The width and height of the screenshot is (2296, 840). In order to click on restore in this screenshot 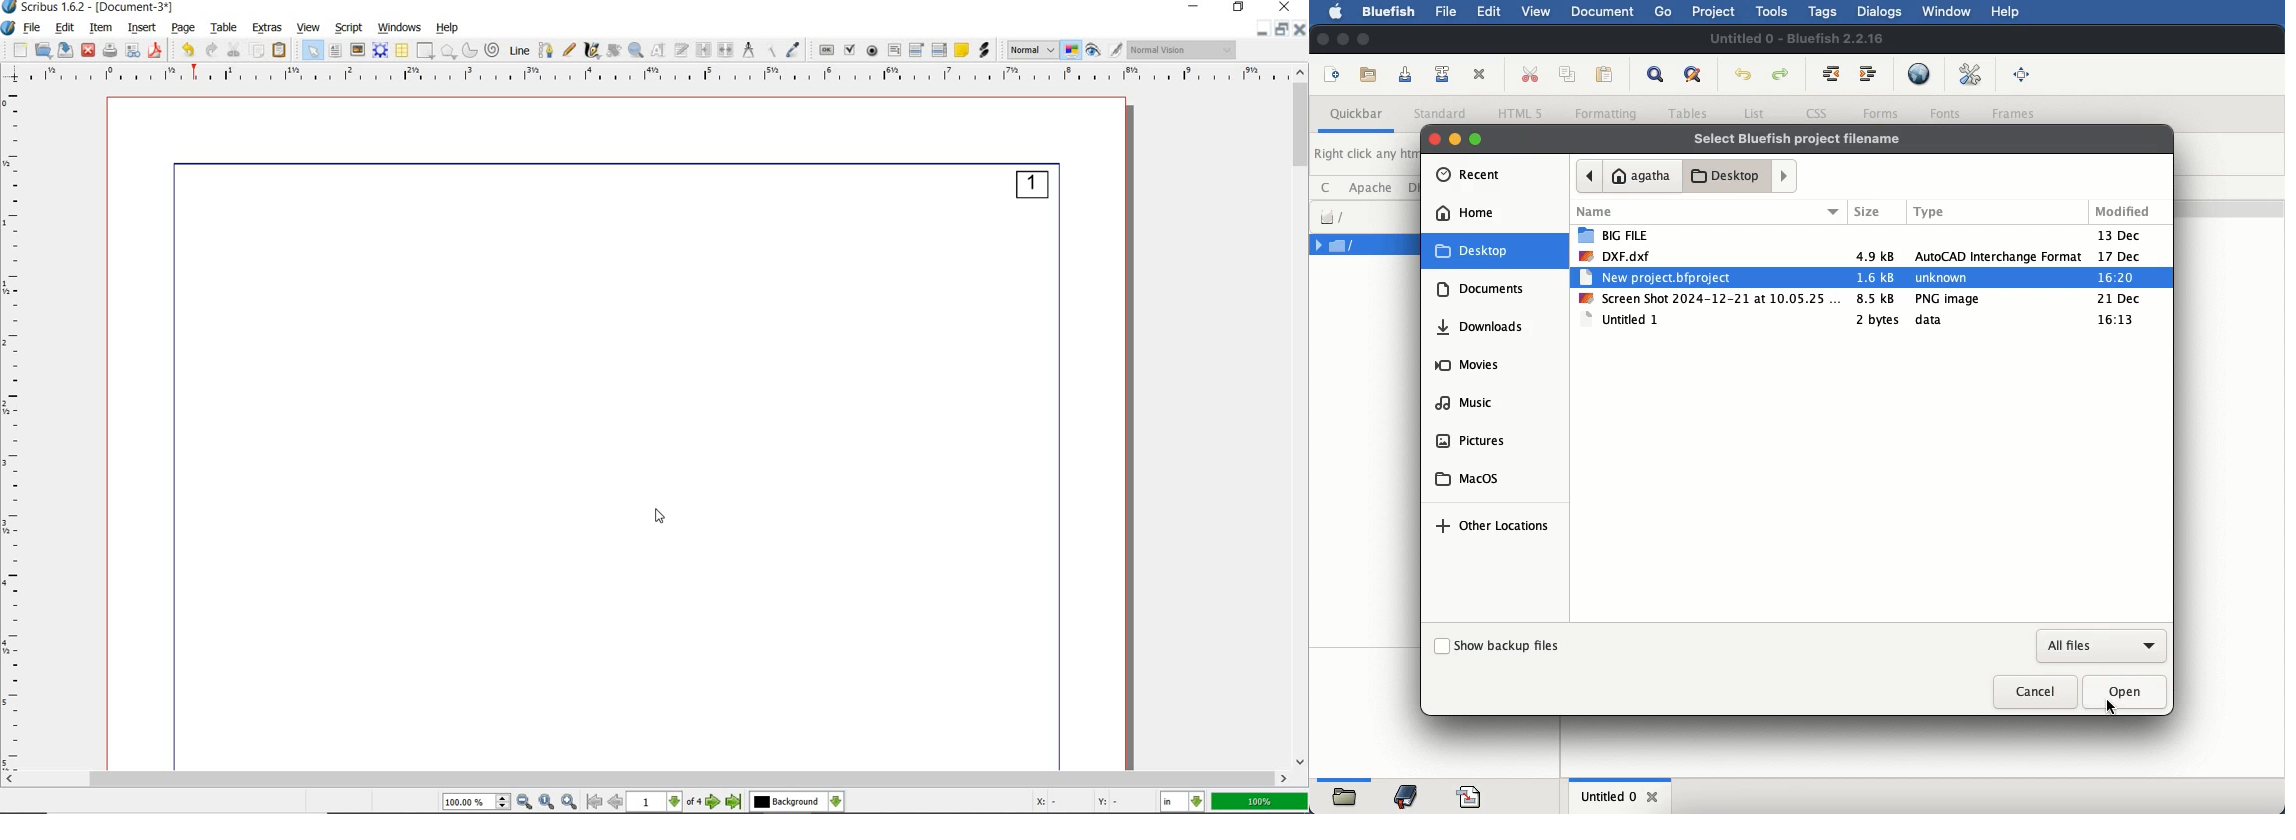, I will do `click(1239, 9)`.